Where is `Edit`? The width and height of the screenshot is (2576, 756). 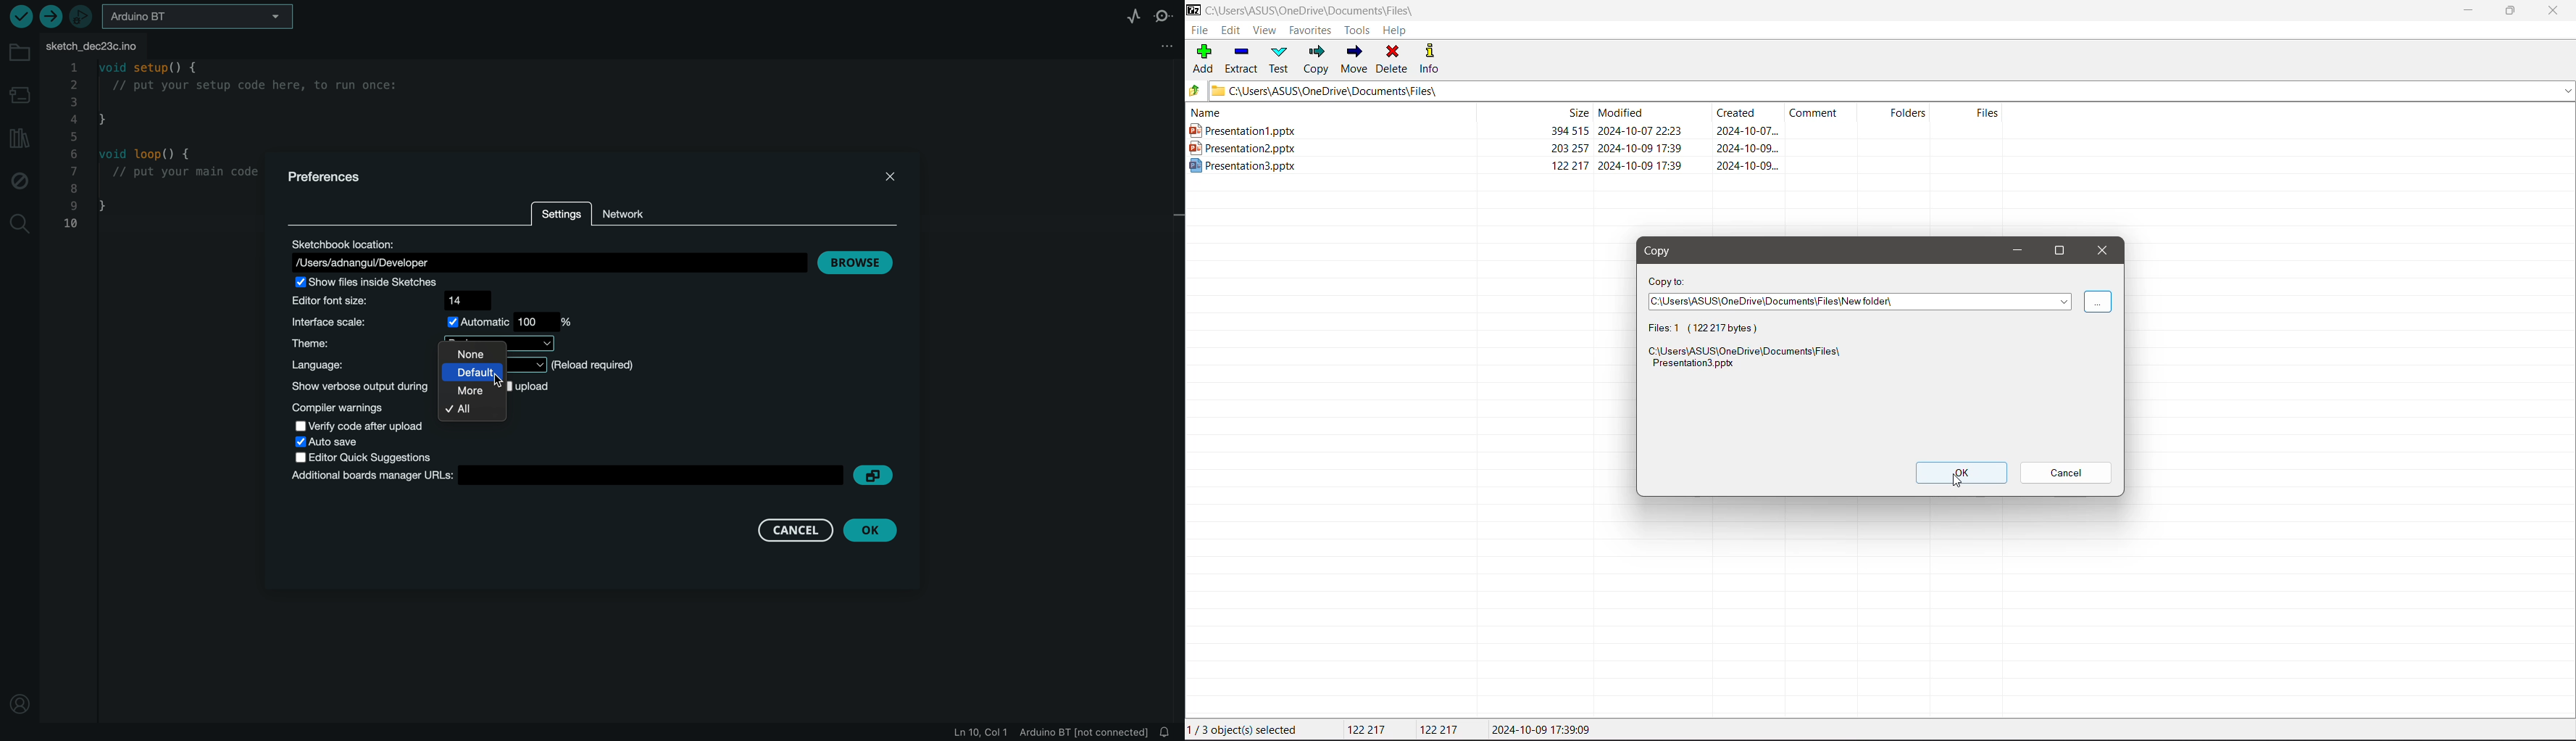 Edit is located at coordinates (1231, 30).